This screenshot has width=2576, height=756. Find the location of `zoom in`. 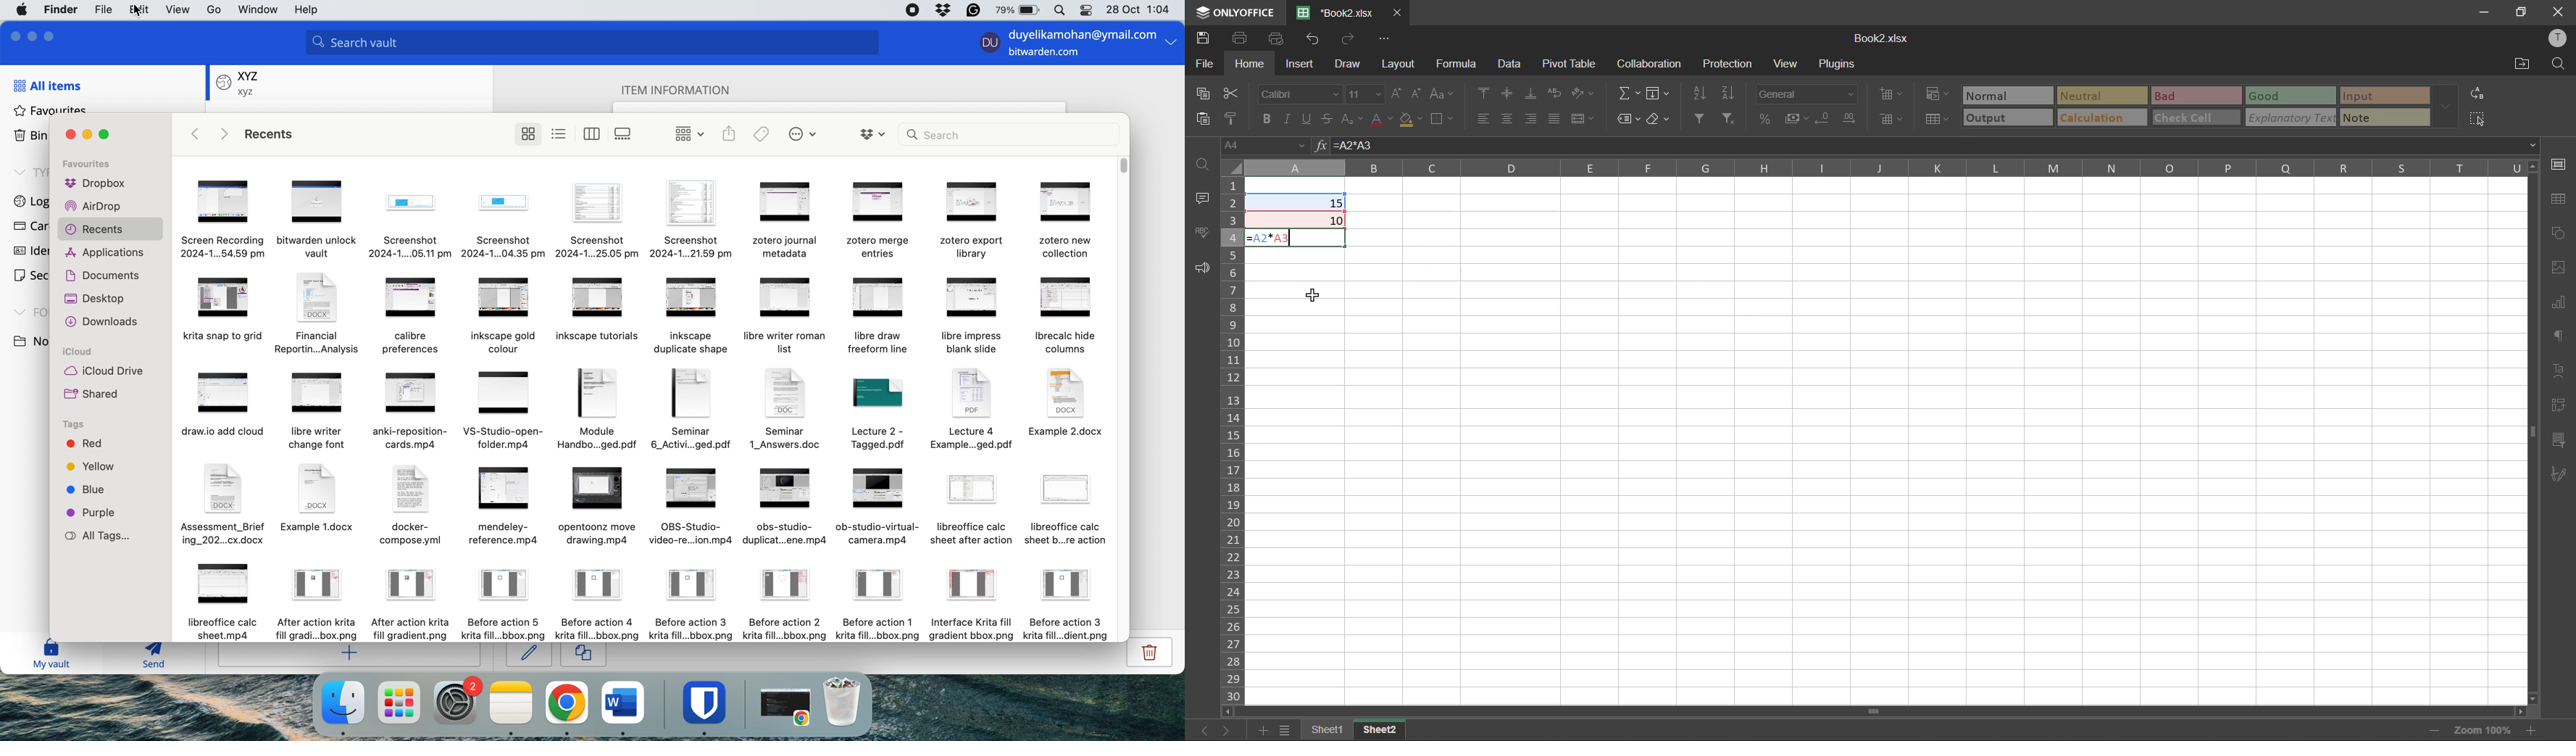

zoom in is located at coordinates (2531, 730).